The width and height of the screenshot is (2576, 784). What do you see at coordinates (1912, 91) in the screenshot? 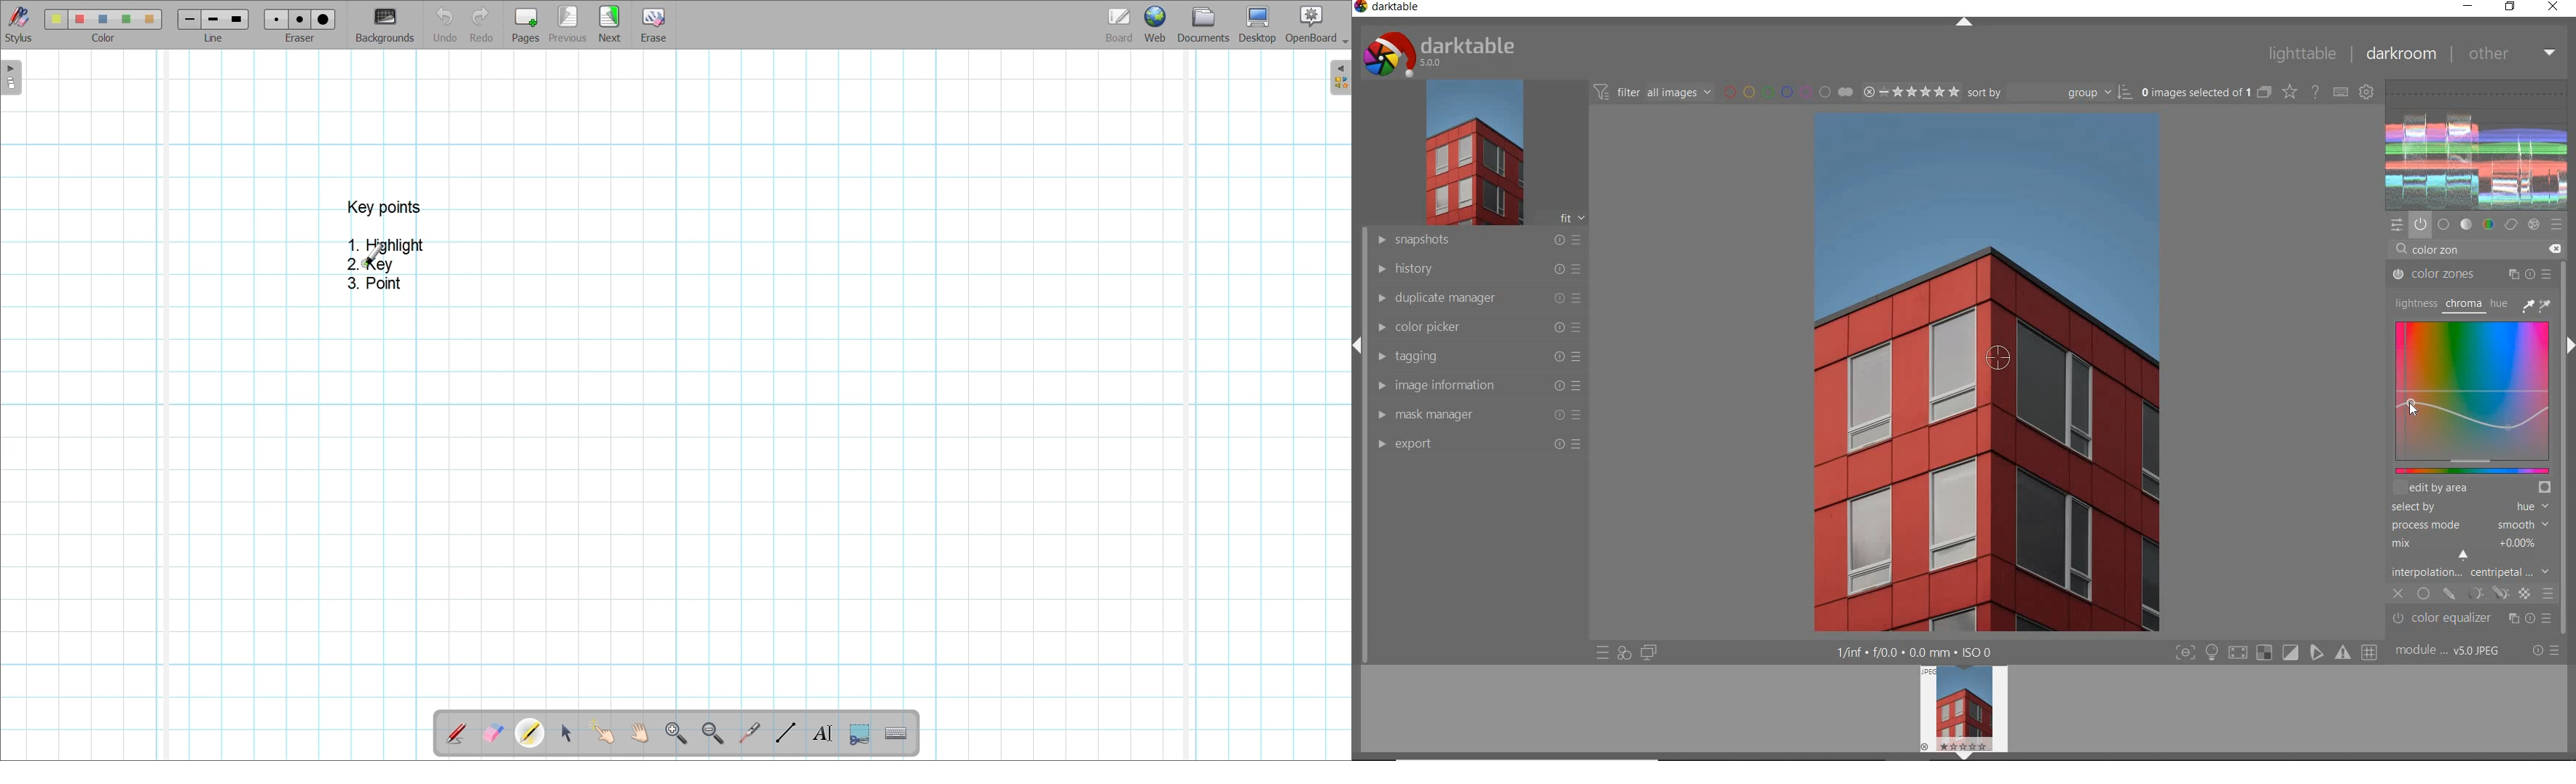
I see `selected Image range rating` at bounding box center [1912, 91].